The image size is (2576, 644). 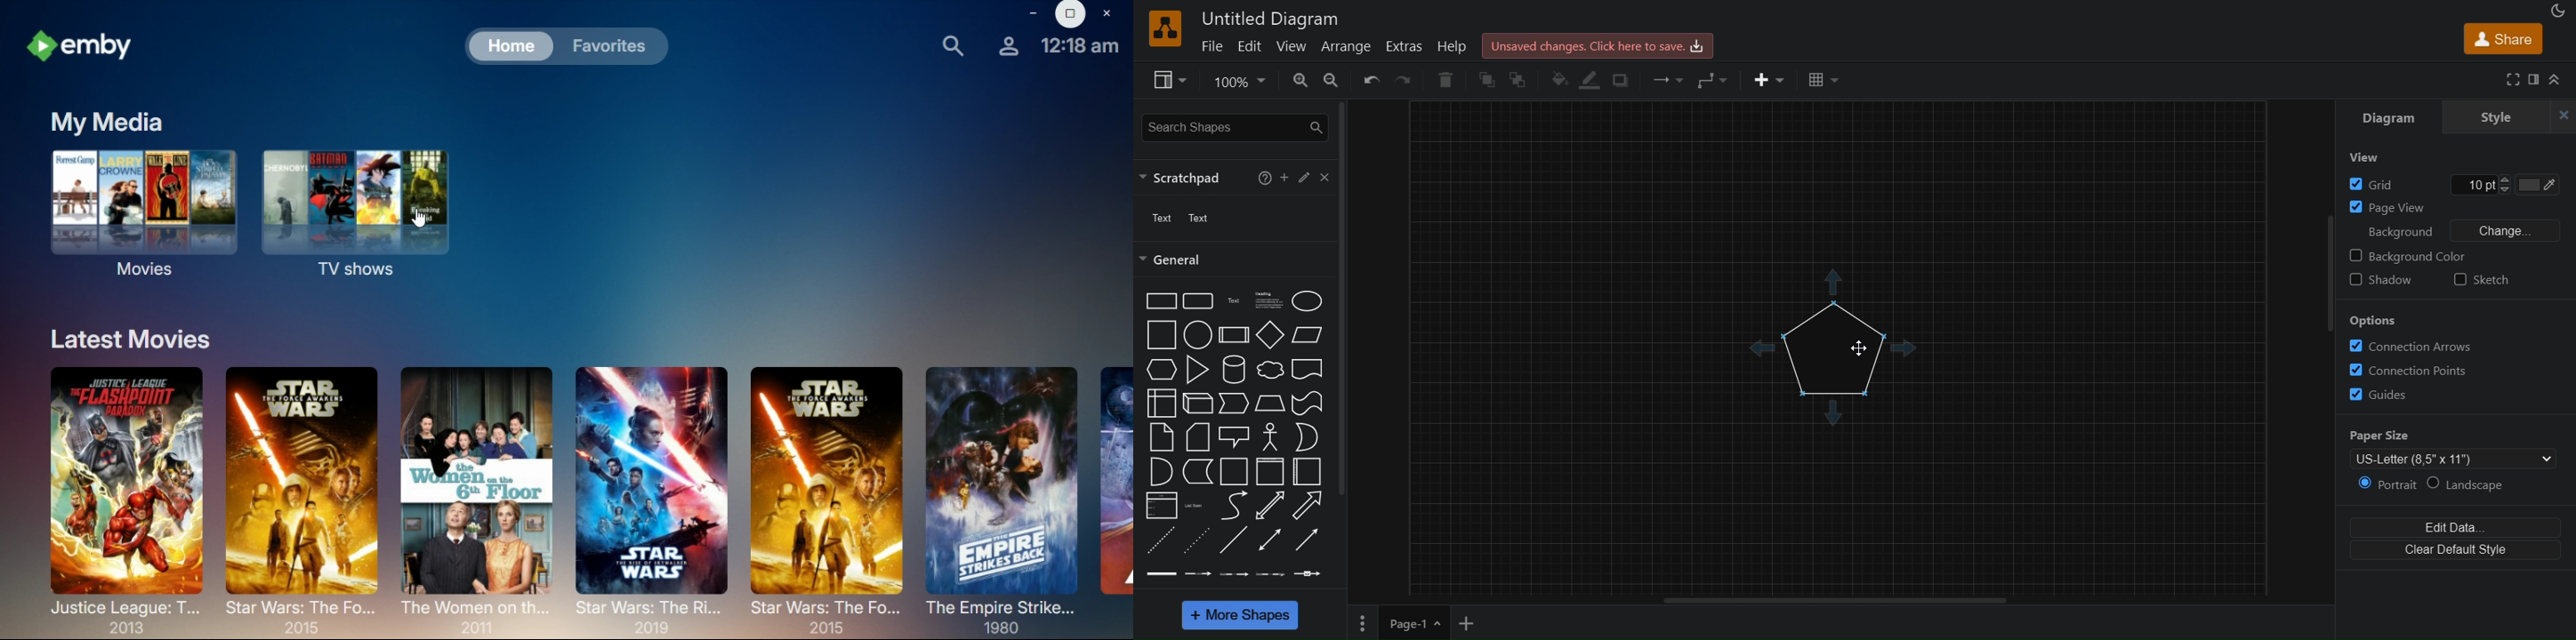 What do you see at coordinates (653, 489) in the screenshot?
I see `star wars the rise of skywalker 2019` at bounding box center [653, 489].